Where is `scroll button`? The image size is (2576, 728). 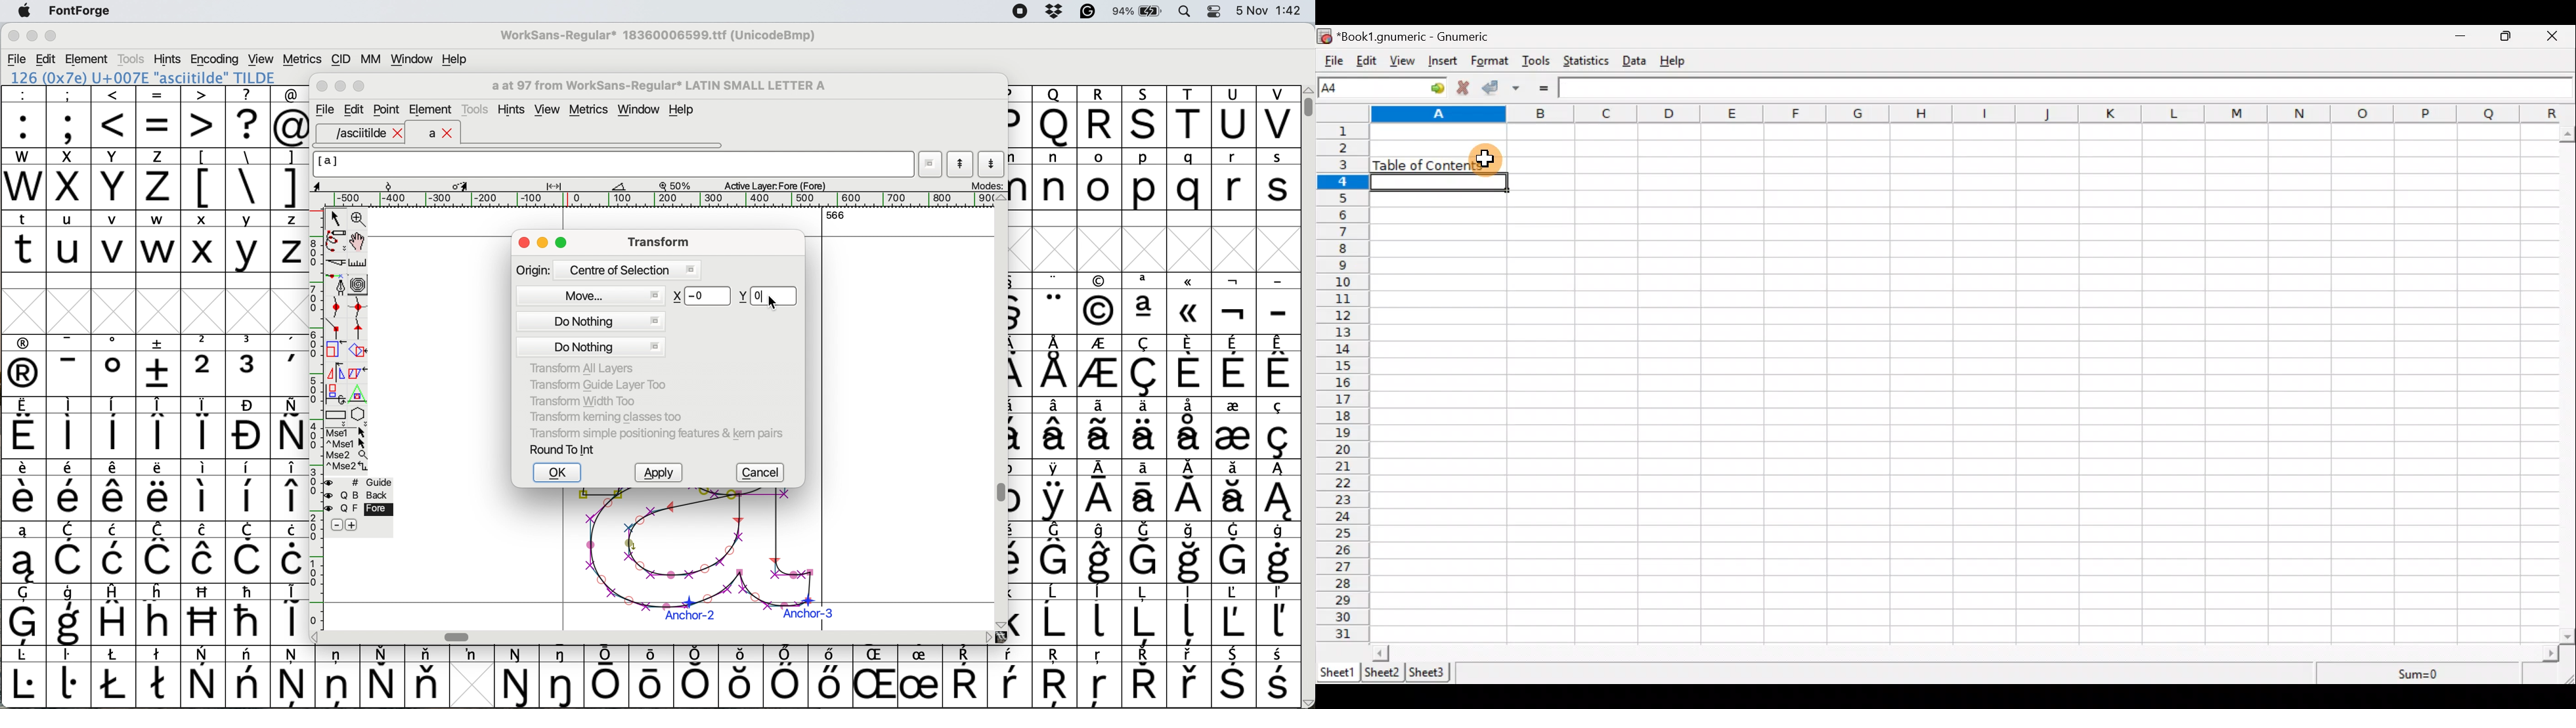 scroll button is located at coordinates (1307, 702).